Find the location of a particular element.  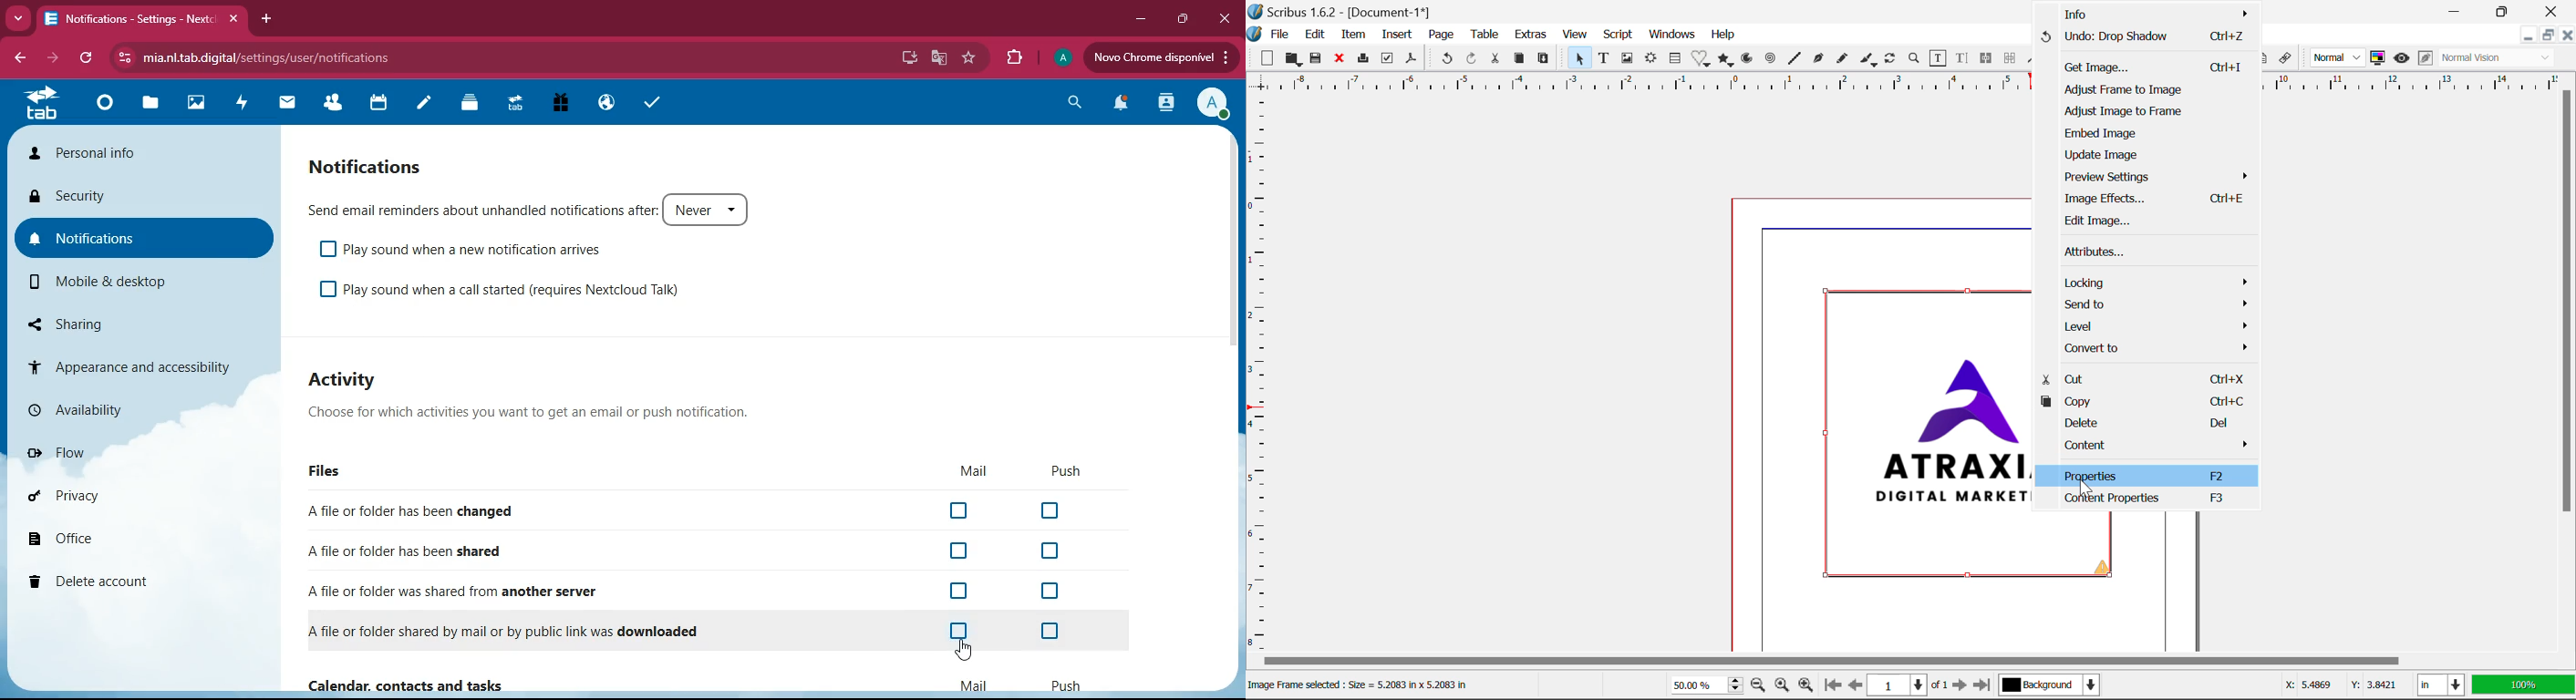

Script is located at coordinates (1619, 33).